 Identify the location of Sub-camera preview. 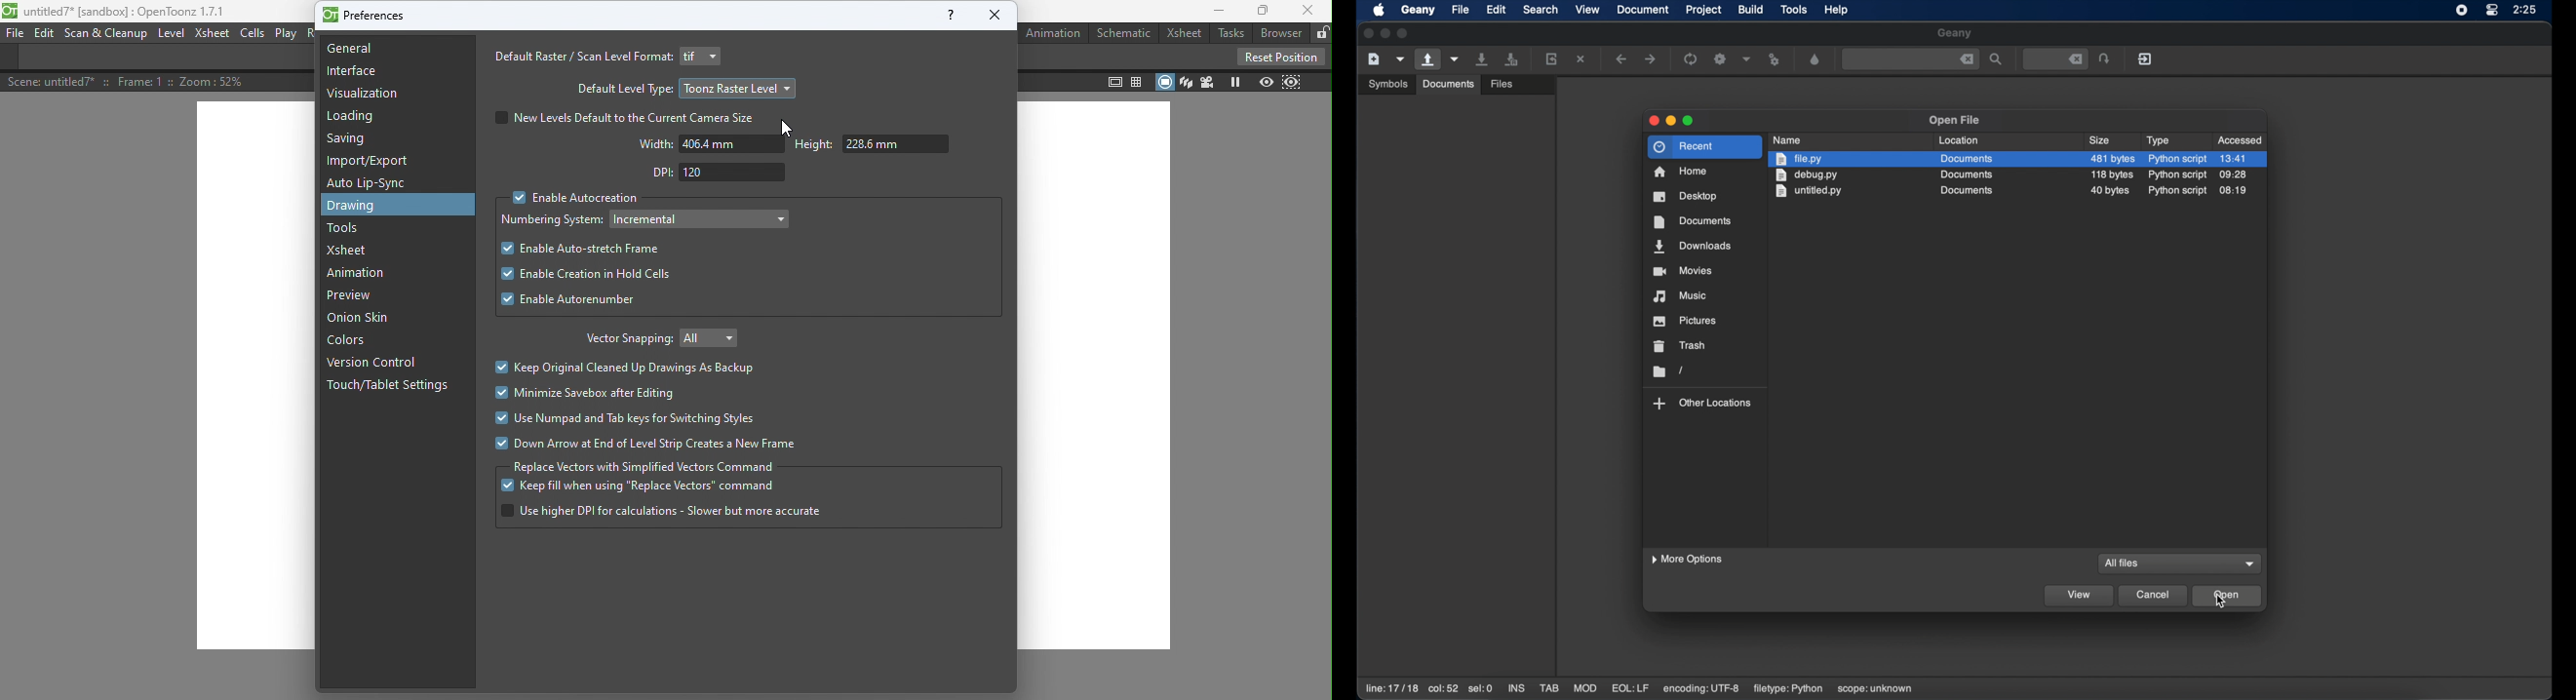
(1291, 83).